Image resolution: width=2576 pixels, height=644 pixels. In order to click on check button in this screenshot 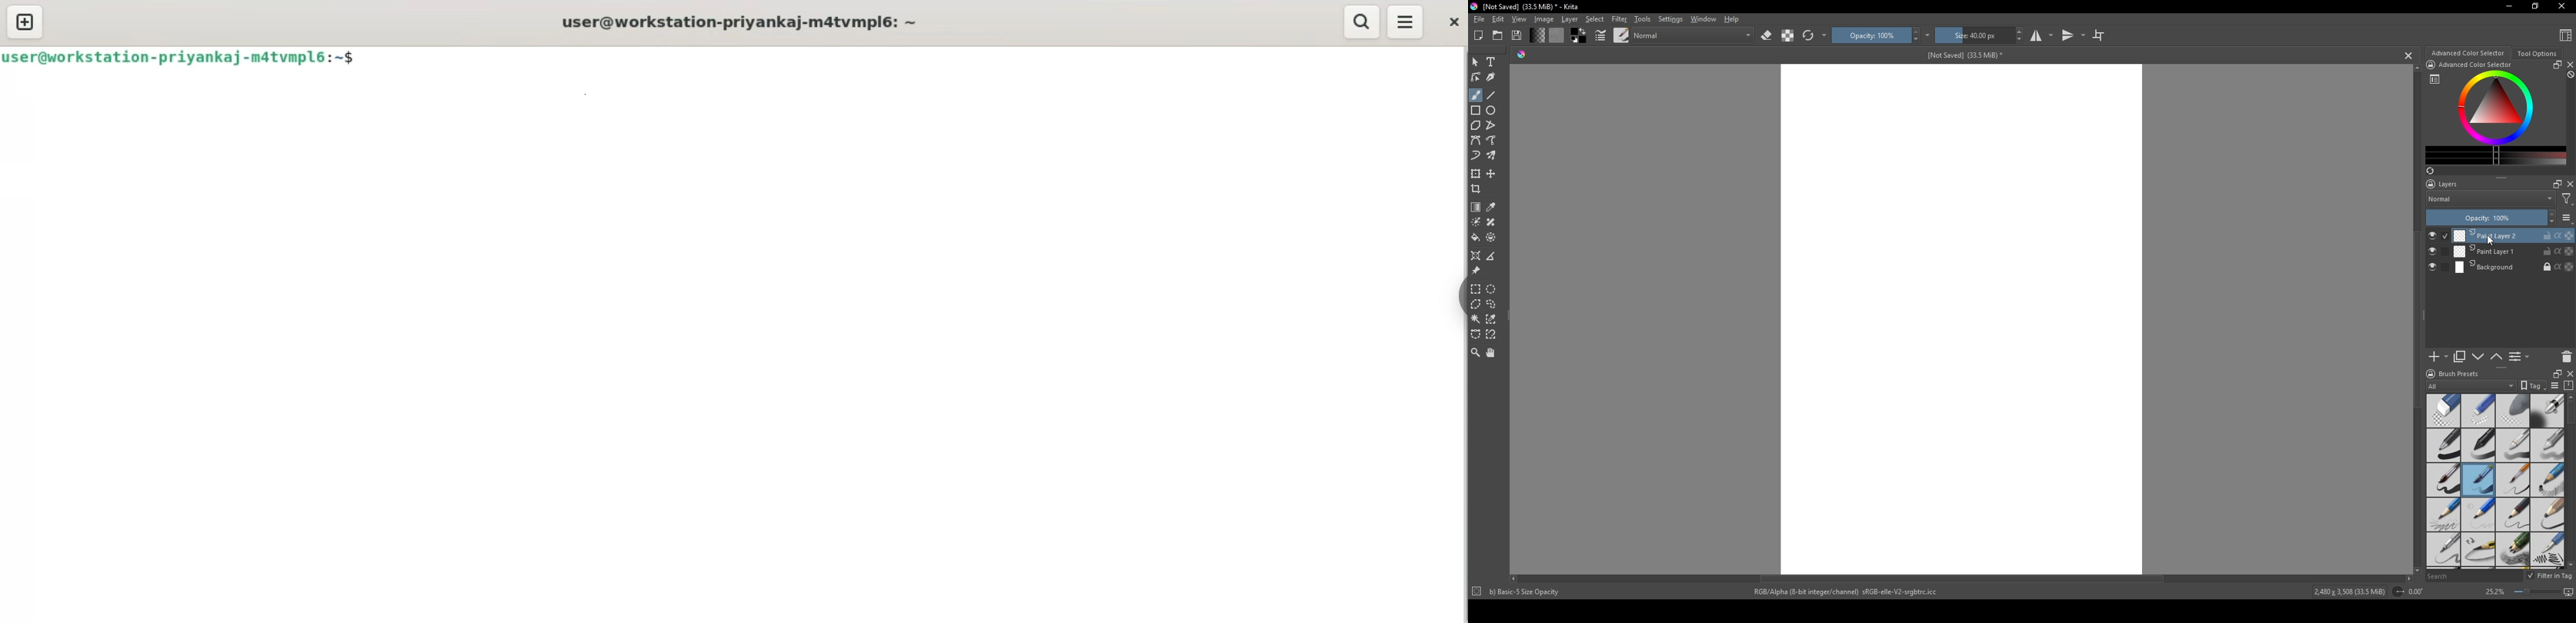, I will do `click(2438, 252)`.